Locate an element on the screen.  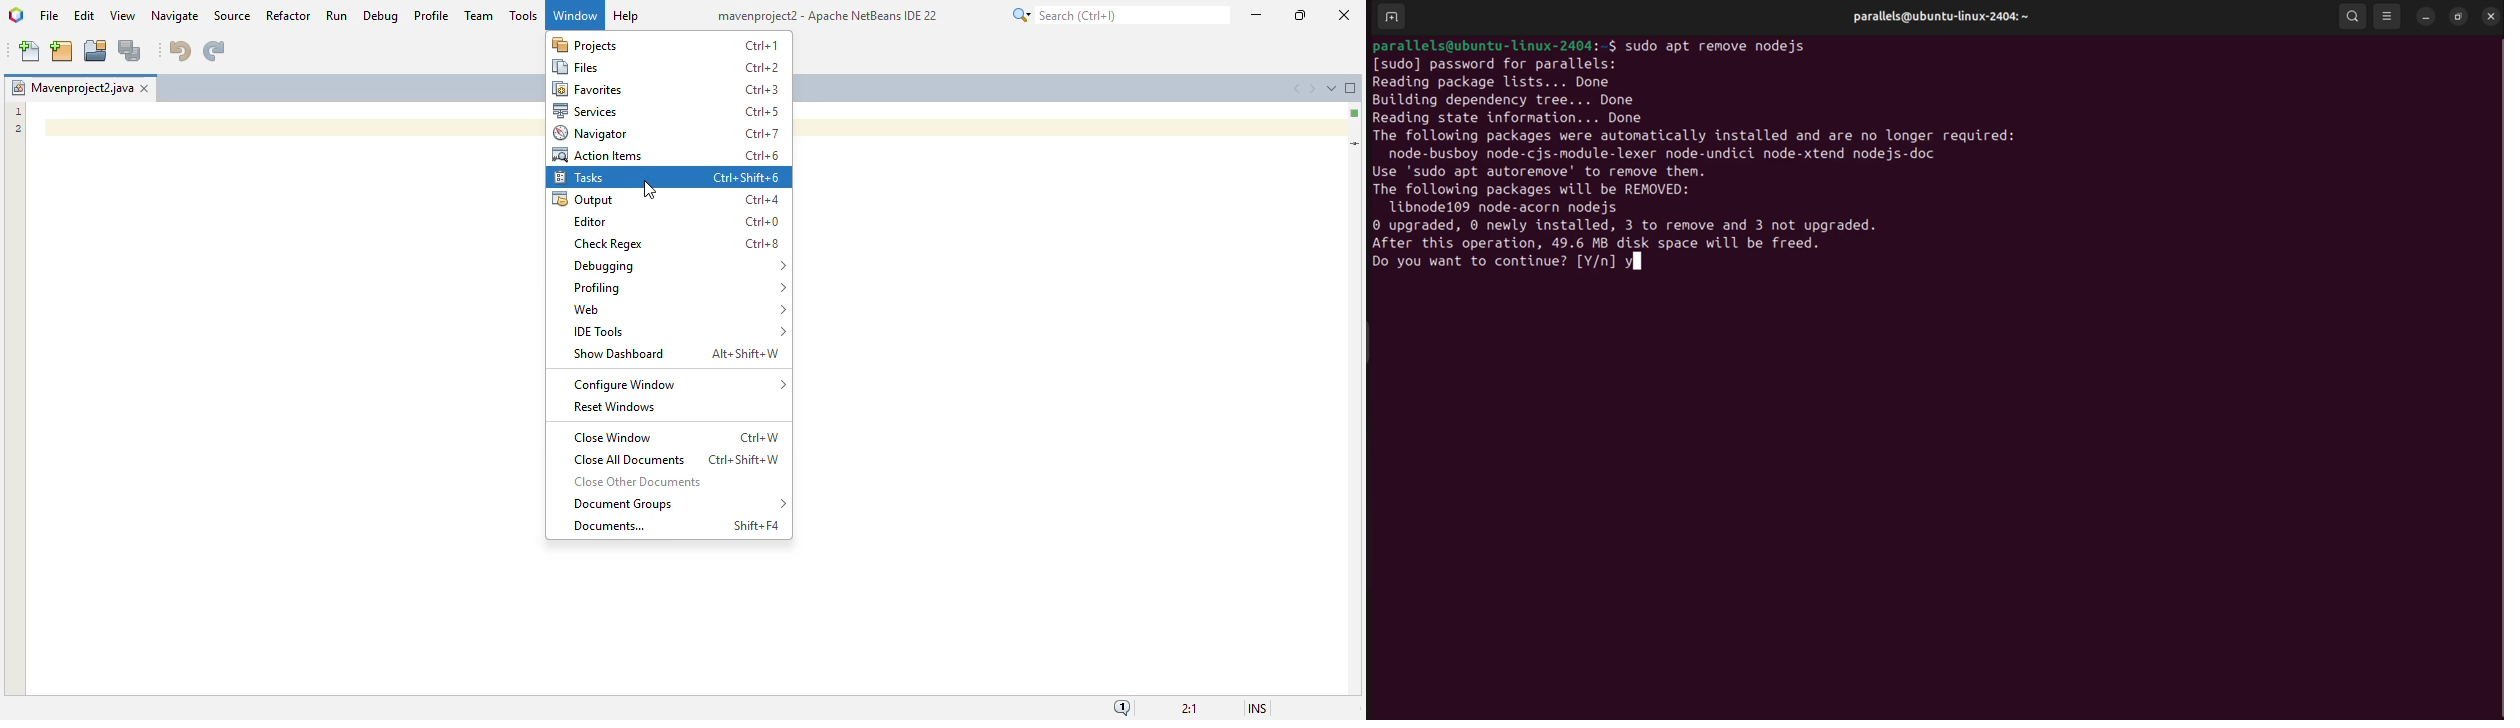
y is located at coordinates (1635, 264).